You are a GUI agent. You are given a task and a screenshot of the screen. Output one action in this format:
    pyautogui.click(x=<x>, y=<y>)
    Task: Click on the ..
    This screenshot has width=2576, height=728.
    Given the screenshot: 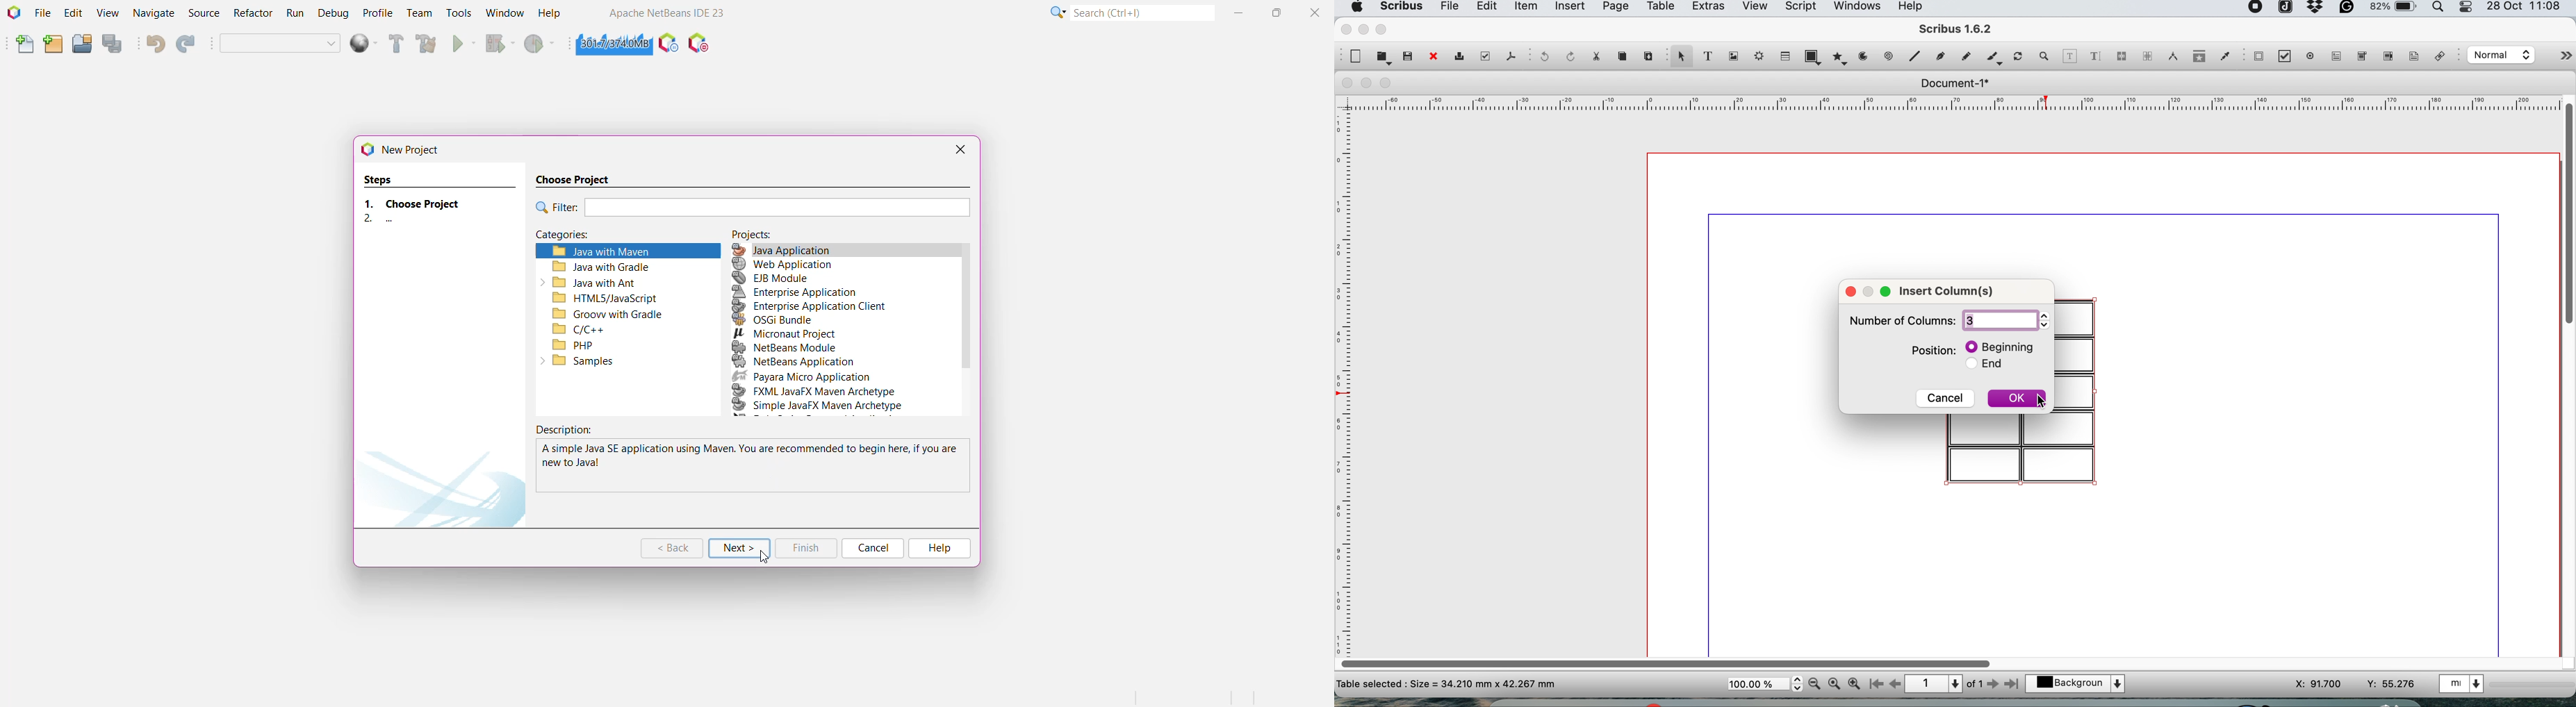 What is the action you would take?
    pyautogui.click(x=423, y=220)
    